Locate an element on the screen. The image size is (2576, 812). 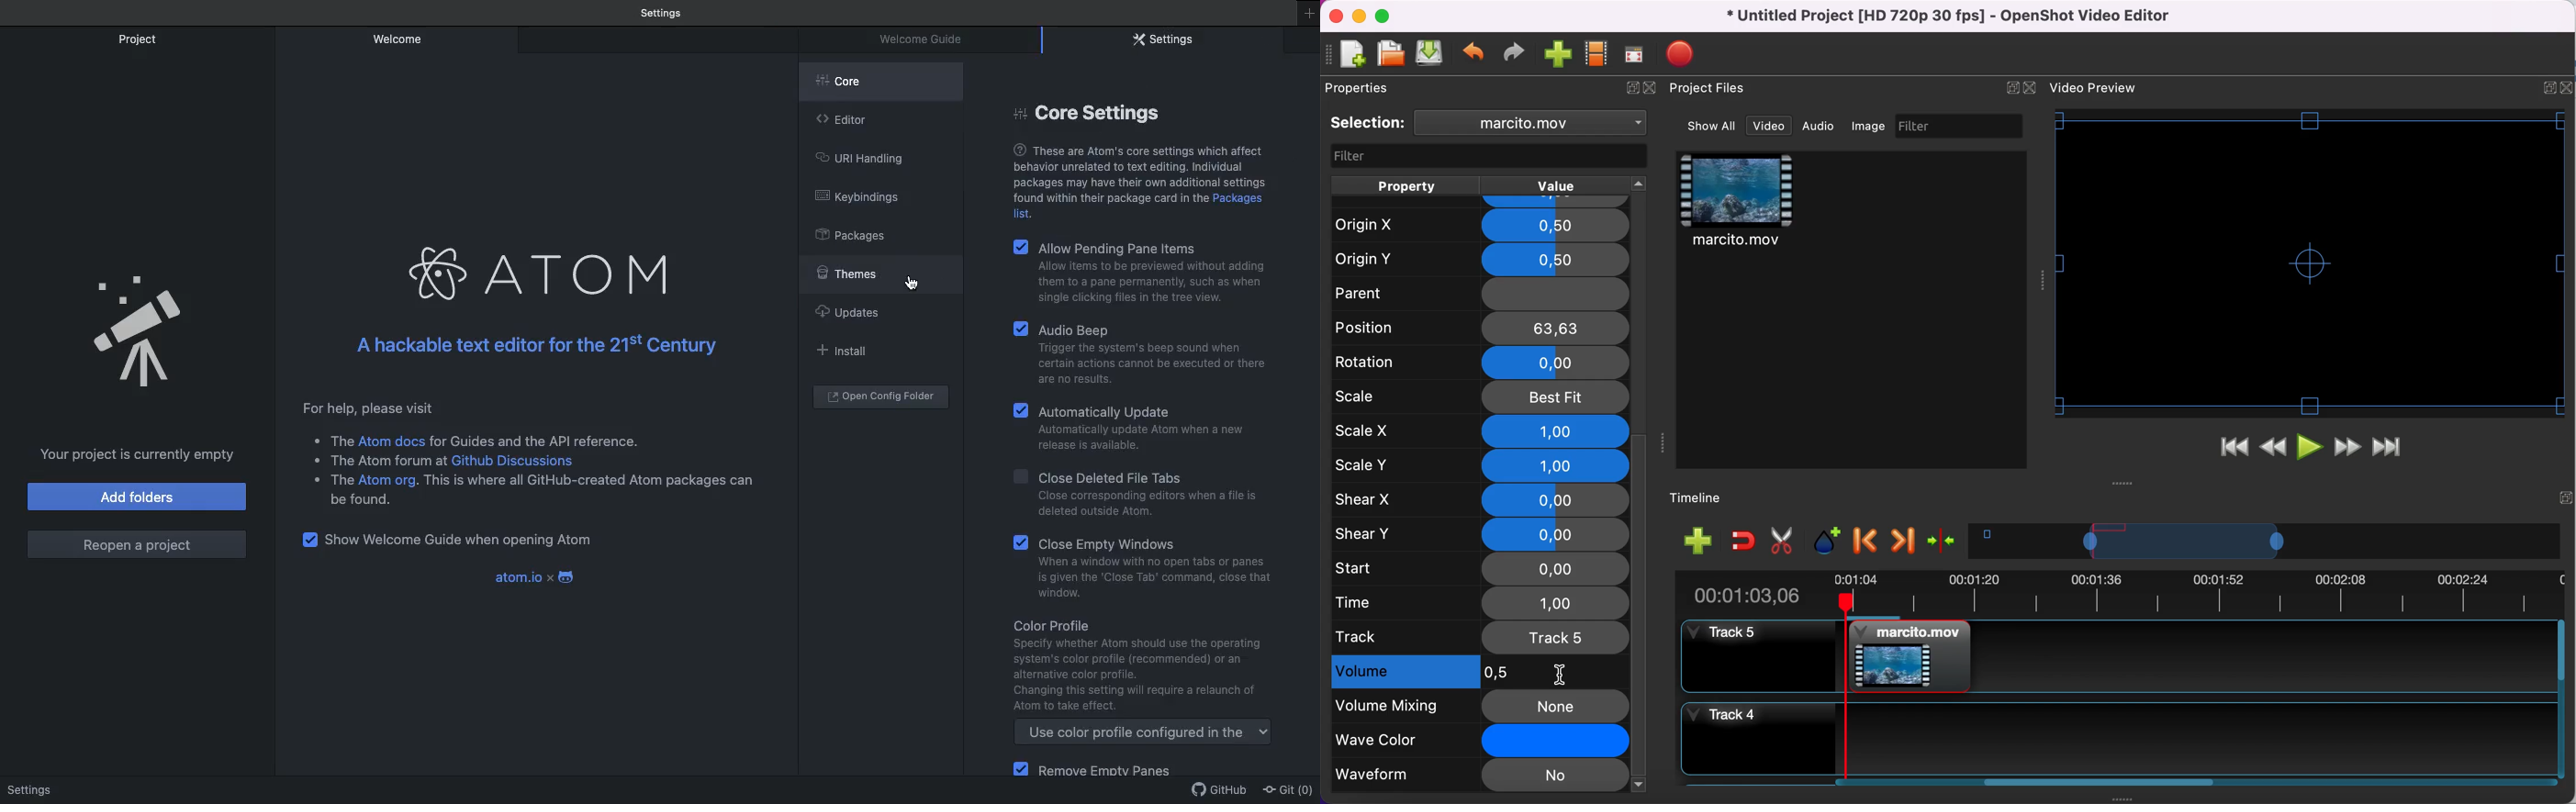
selection is located at coordinates (1368, 123).